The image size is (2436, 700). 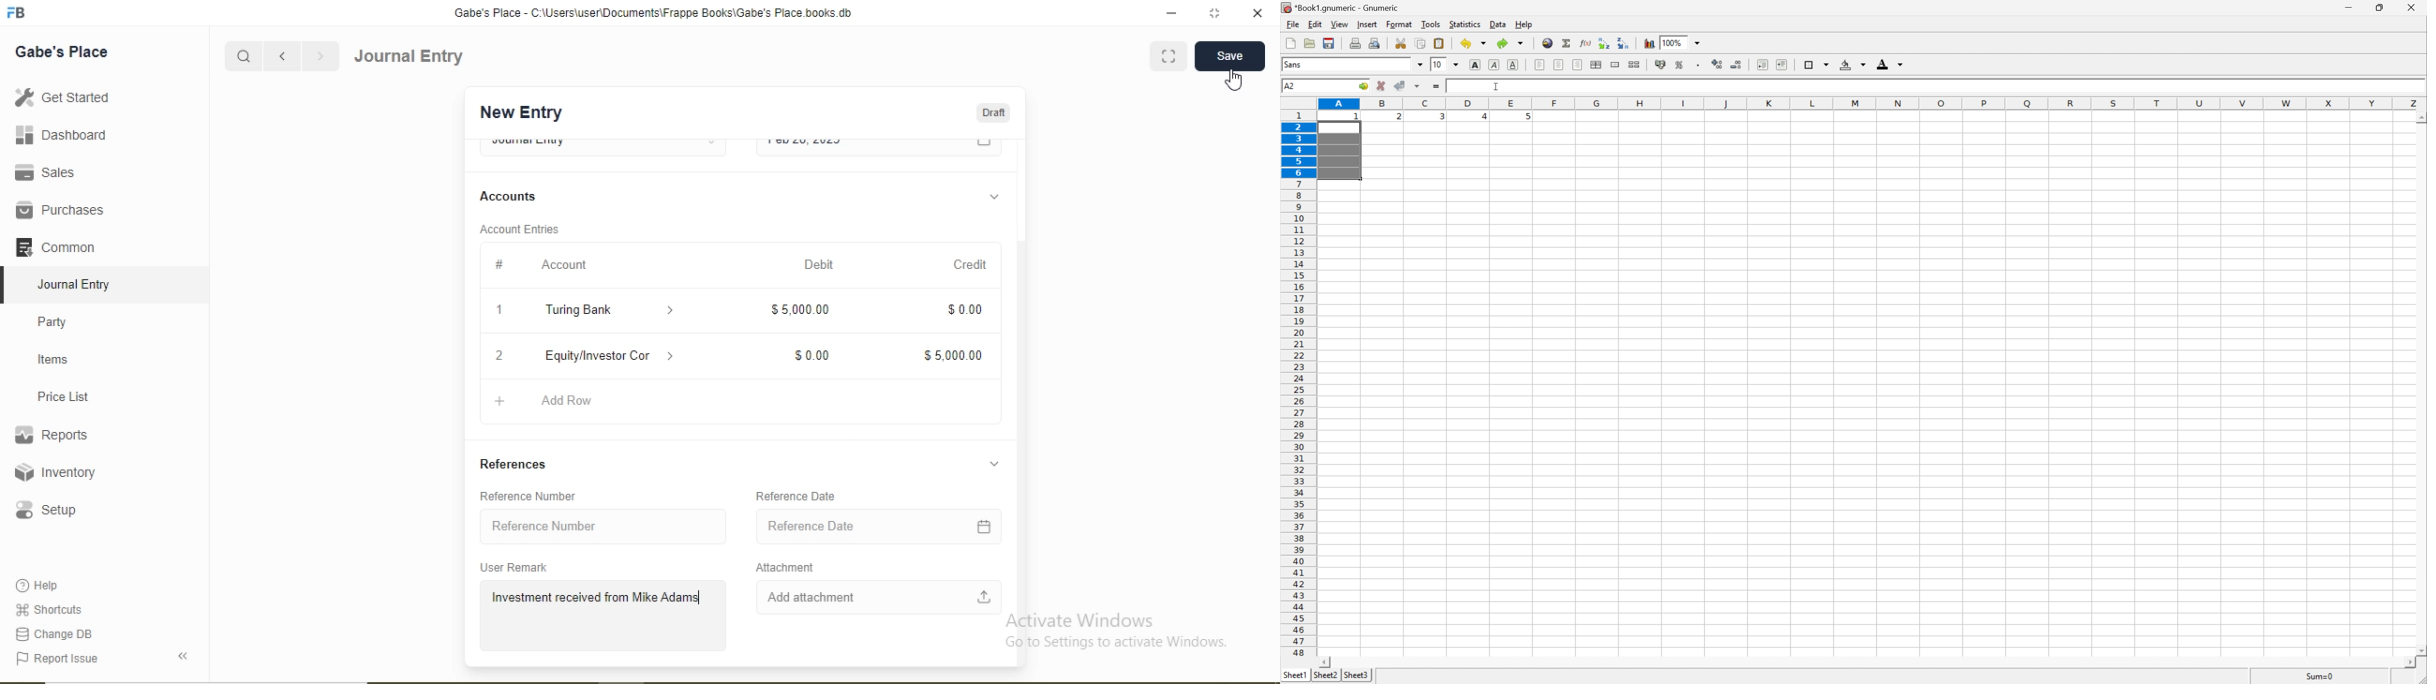 I want to click on User Remark, so click(x=513, y=567).